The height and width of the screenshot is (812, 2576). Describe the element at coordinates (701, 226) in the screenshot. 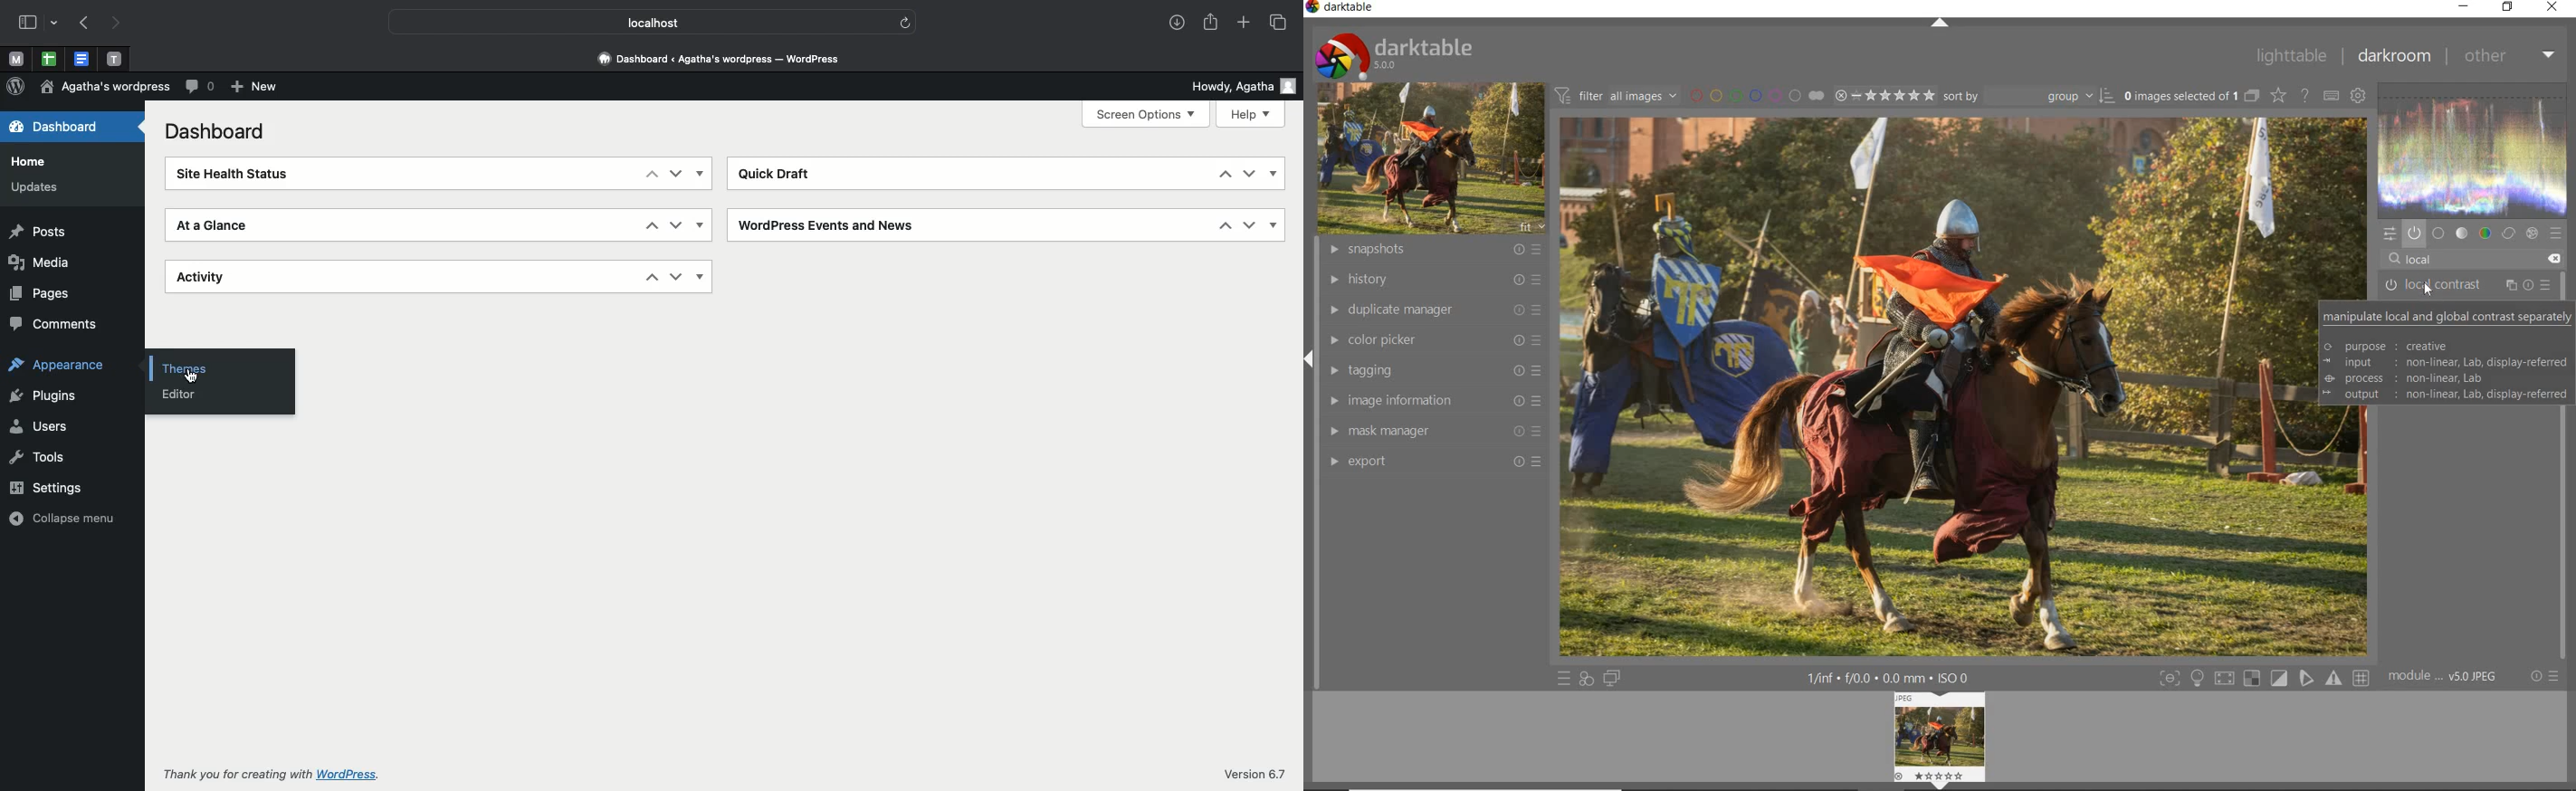

I see `Show` at that location.